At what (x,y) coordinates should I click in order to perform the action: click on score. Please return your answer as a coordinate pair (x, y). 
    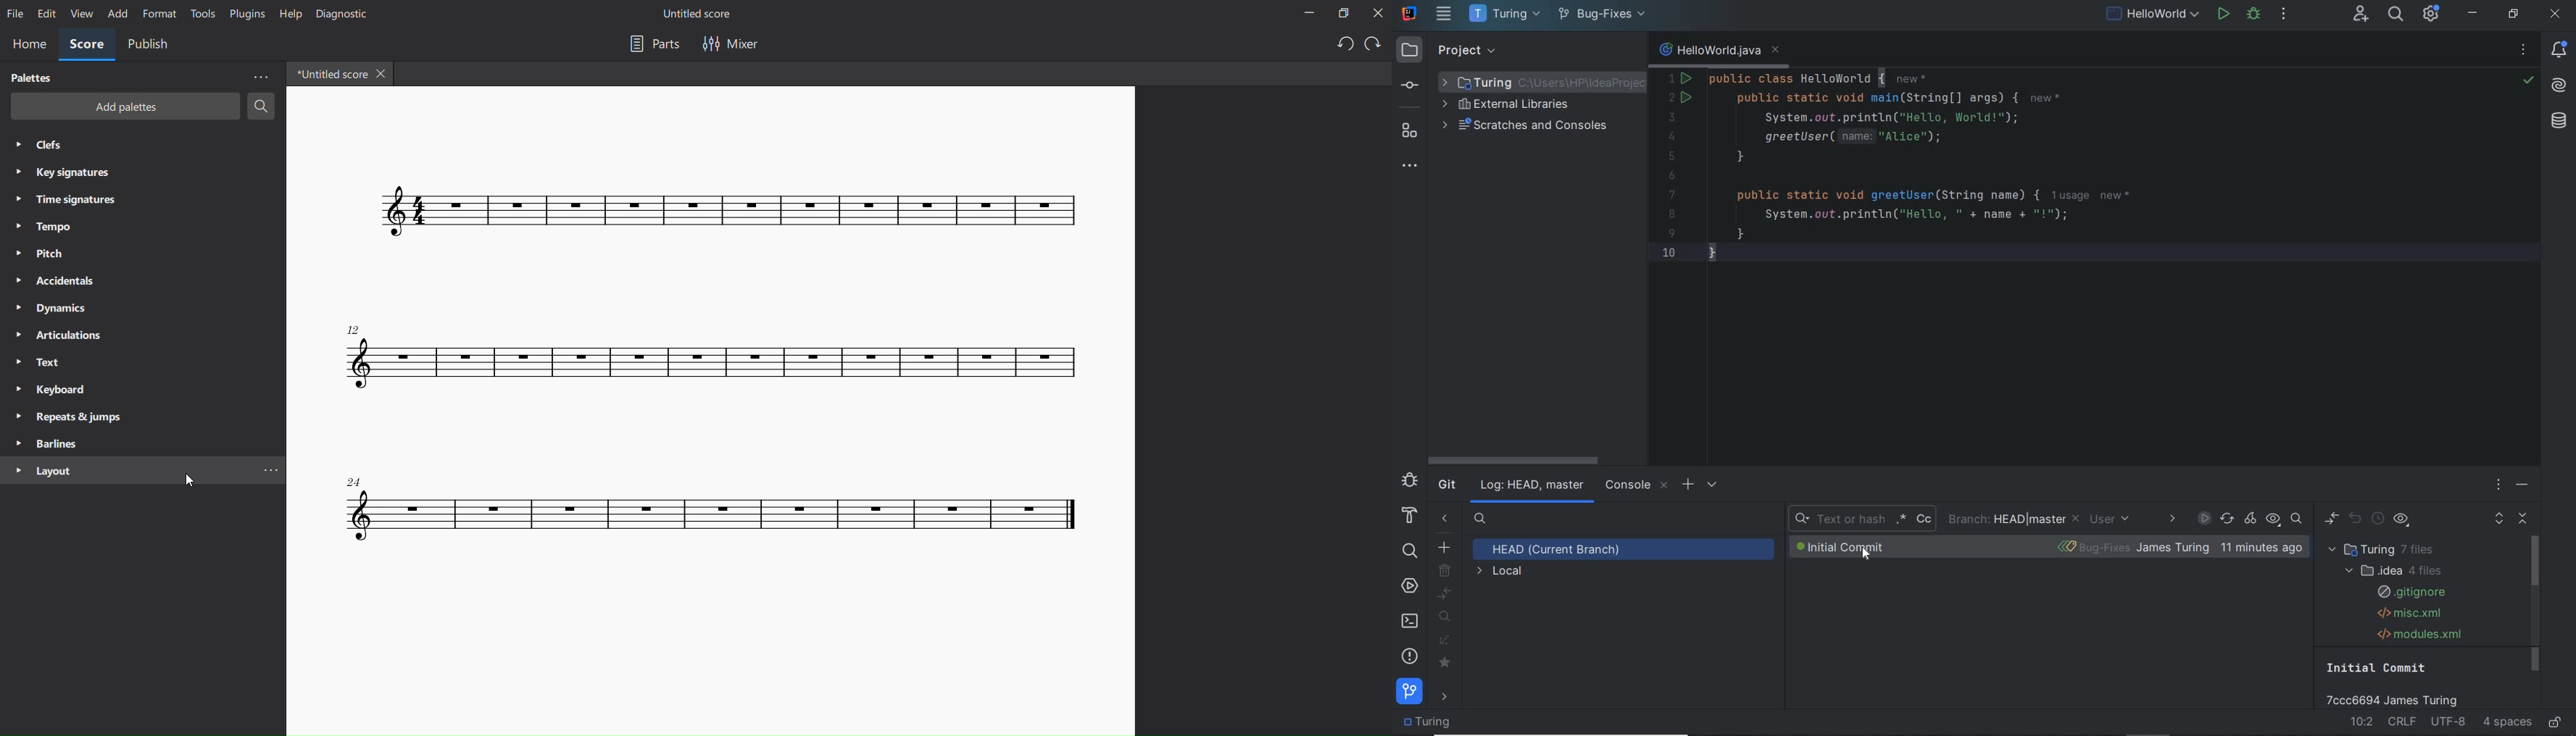
    Looking at the image, I should click on (87, 46).